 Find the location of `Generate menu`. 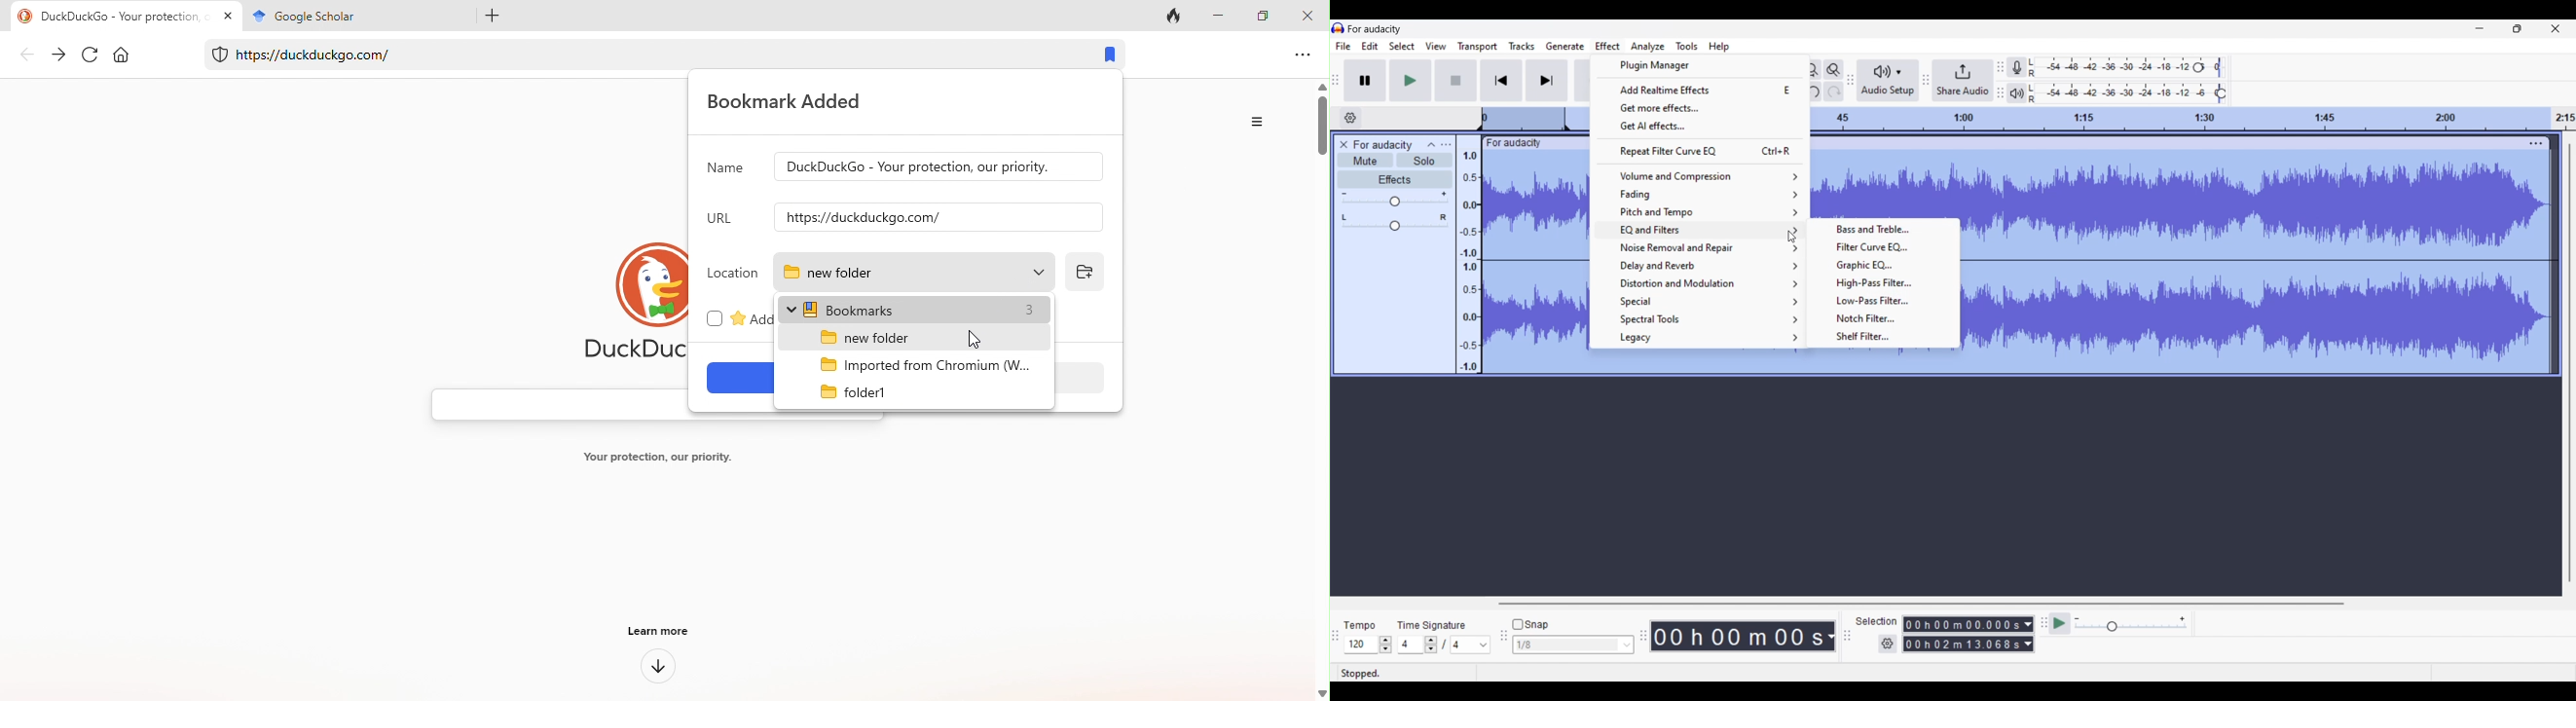

Generate menu is located at coordinates (1565, 47).